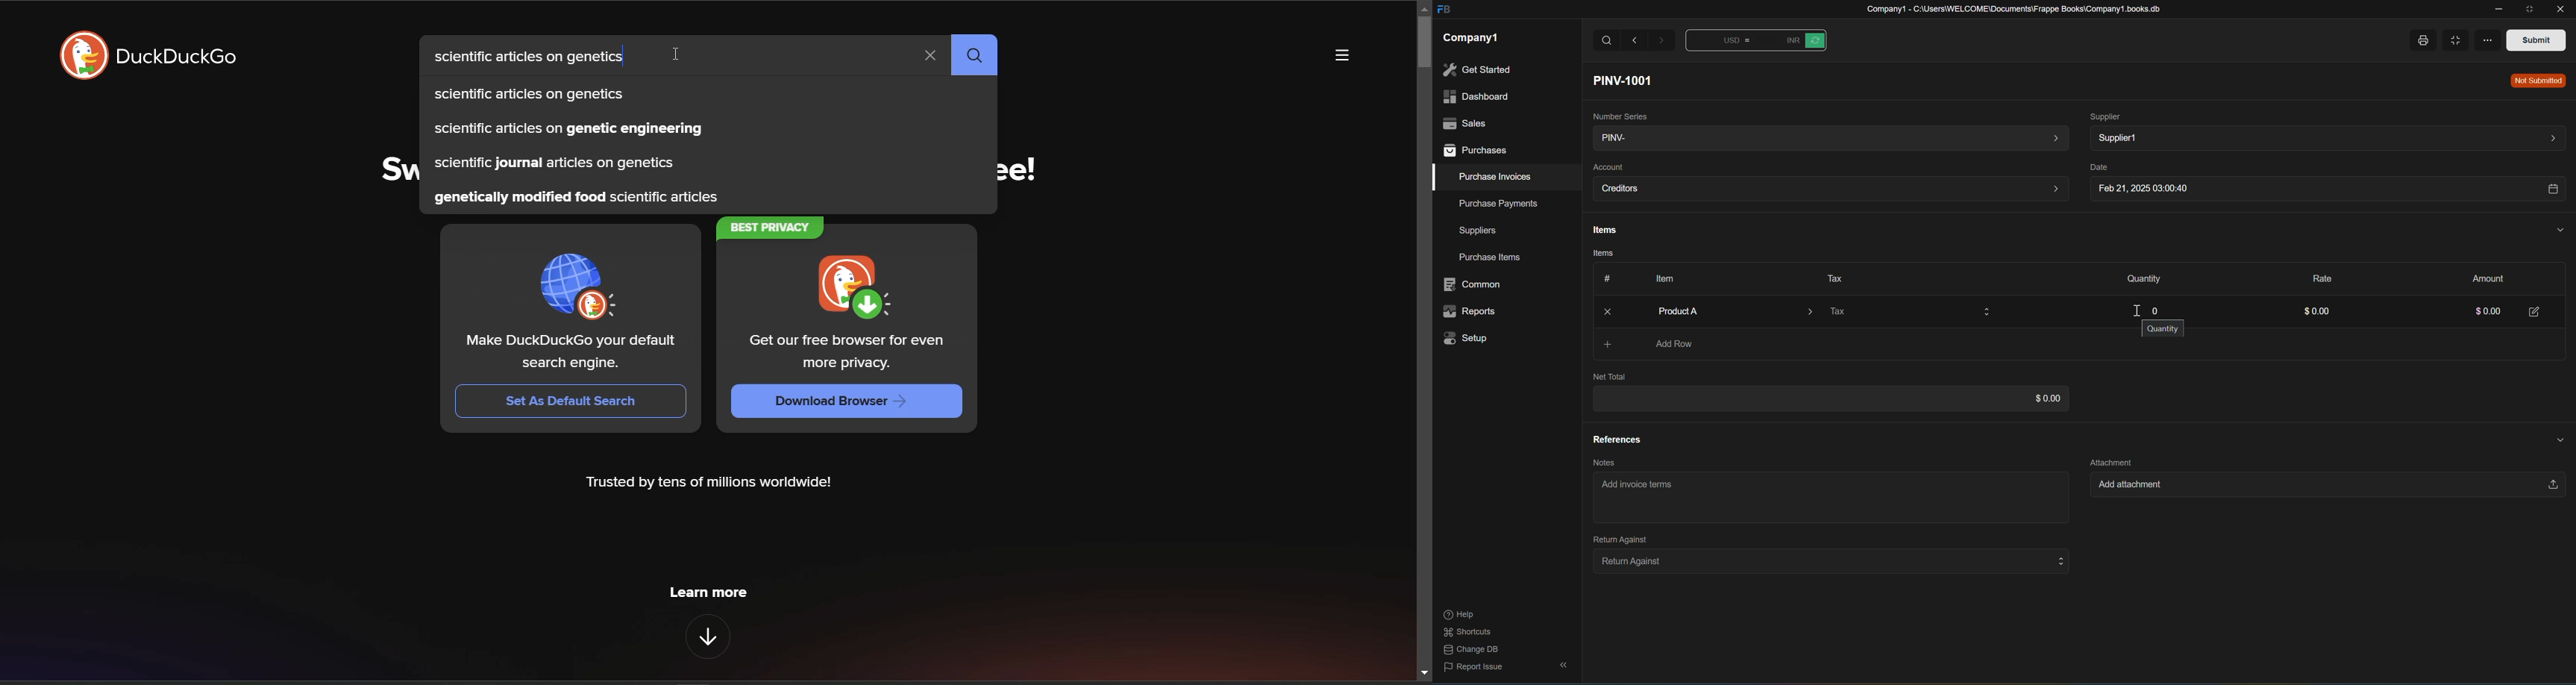 Image resolution: width=2576 pixels, height=700 pixels. What do you see at coordinates (1601, 344) in the screenshot?
I see `Add` at bounding box center [1601, 344].